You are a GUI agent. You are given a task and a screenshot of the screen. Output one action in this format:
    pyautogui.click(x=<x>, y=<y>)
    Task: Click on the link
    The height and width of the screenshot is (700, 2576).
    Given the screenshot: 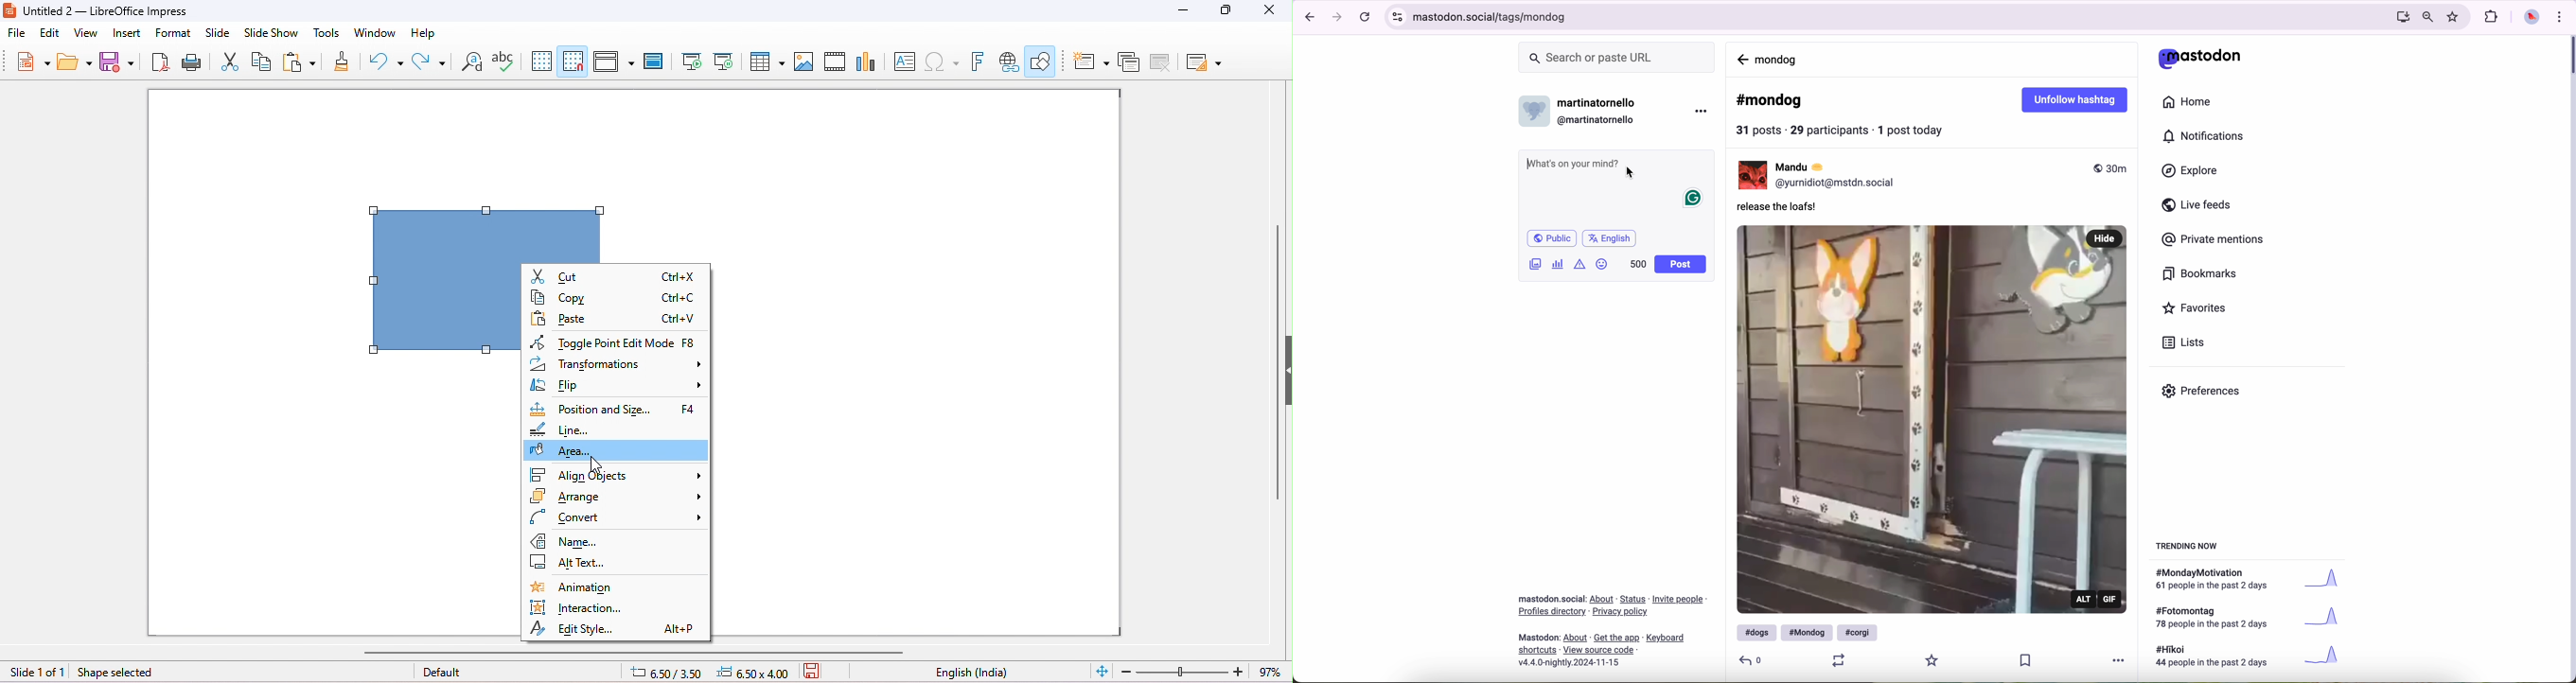 What is the action you would take?
    pyautogui.click(x=1617, y=639)
    